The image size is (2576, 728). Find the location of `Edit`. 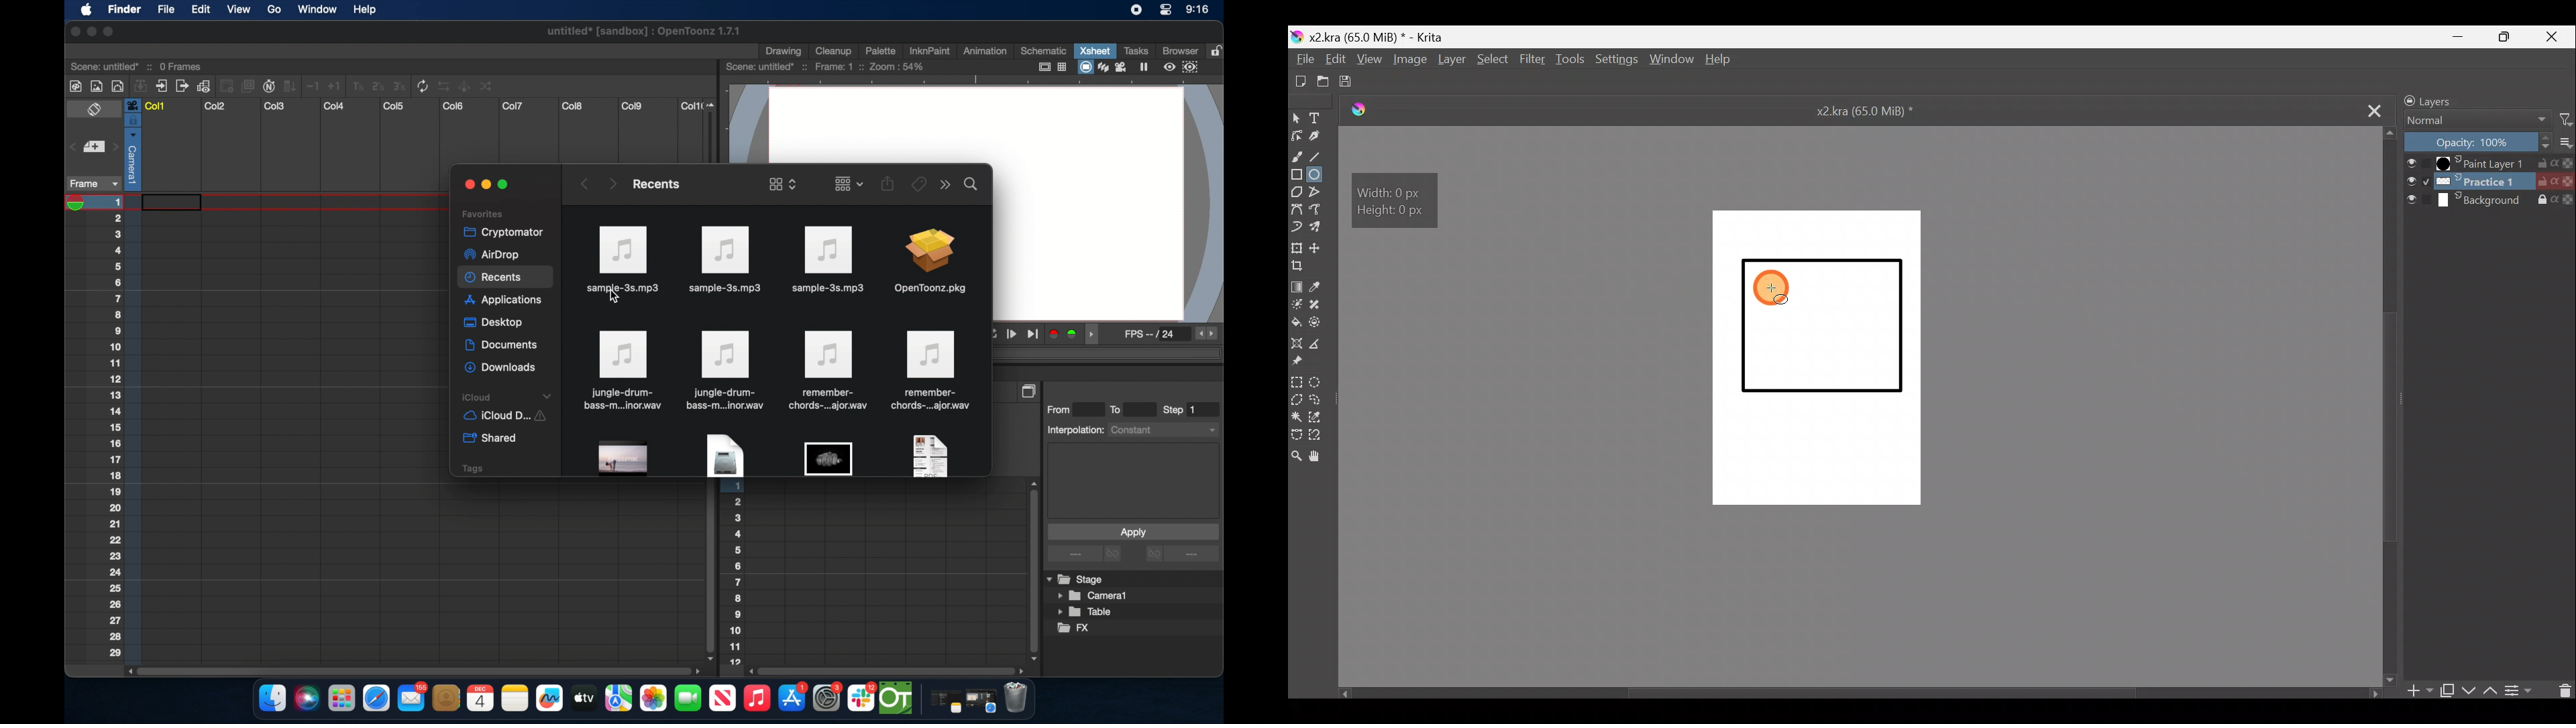

Edit is located at coordinates (1338, 60).